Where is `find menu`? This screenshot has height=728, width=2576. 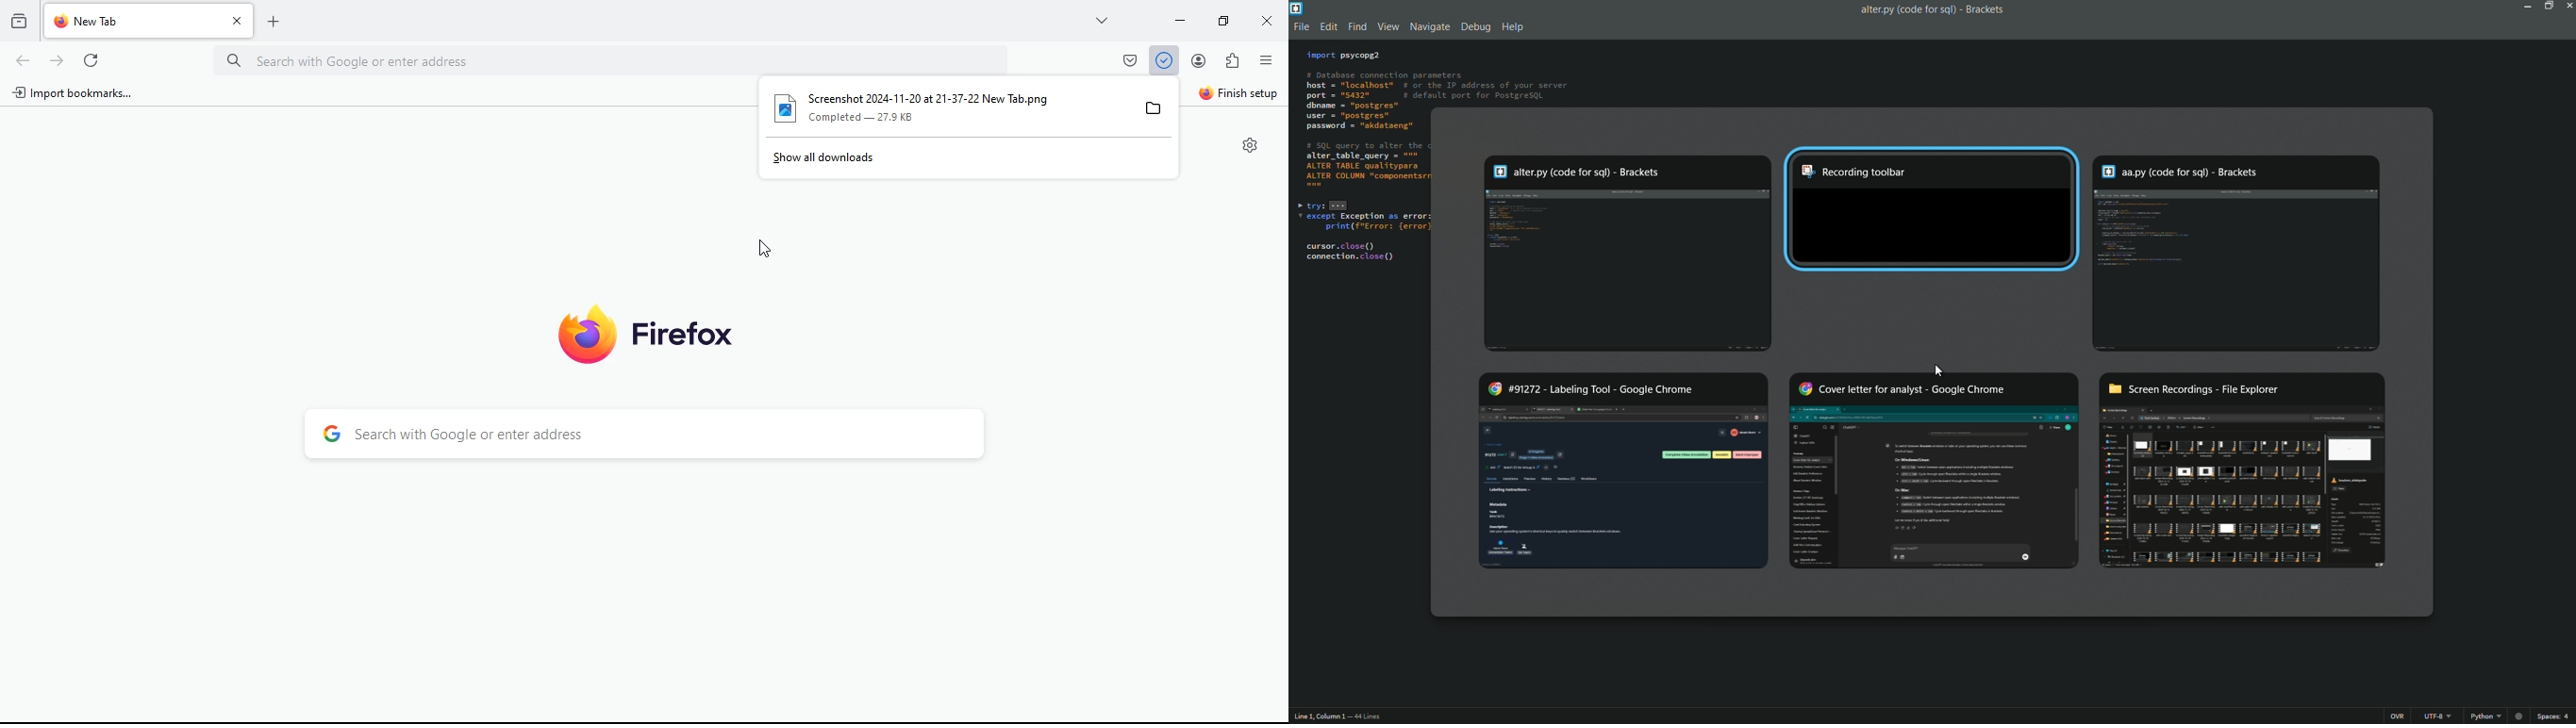
find menu is located at coordinates (1356, 28).